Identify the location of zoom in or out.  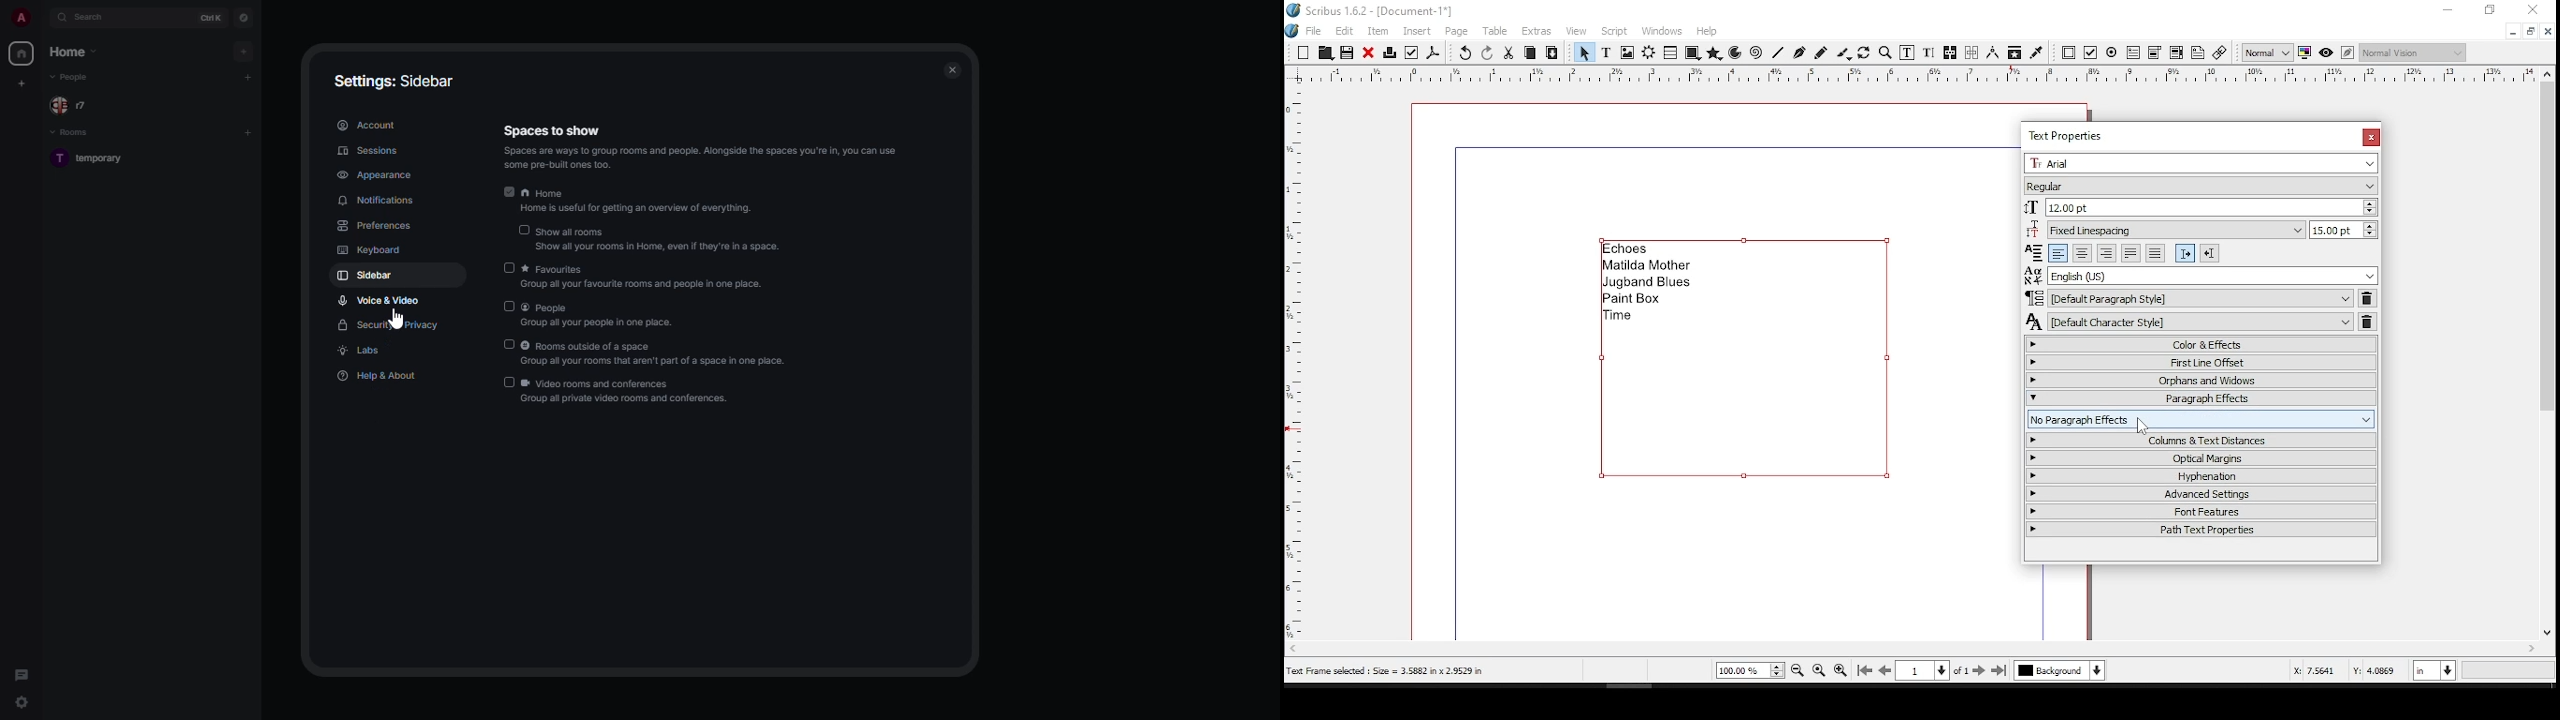
(1887, 52).